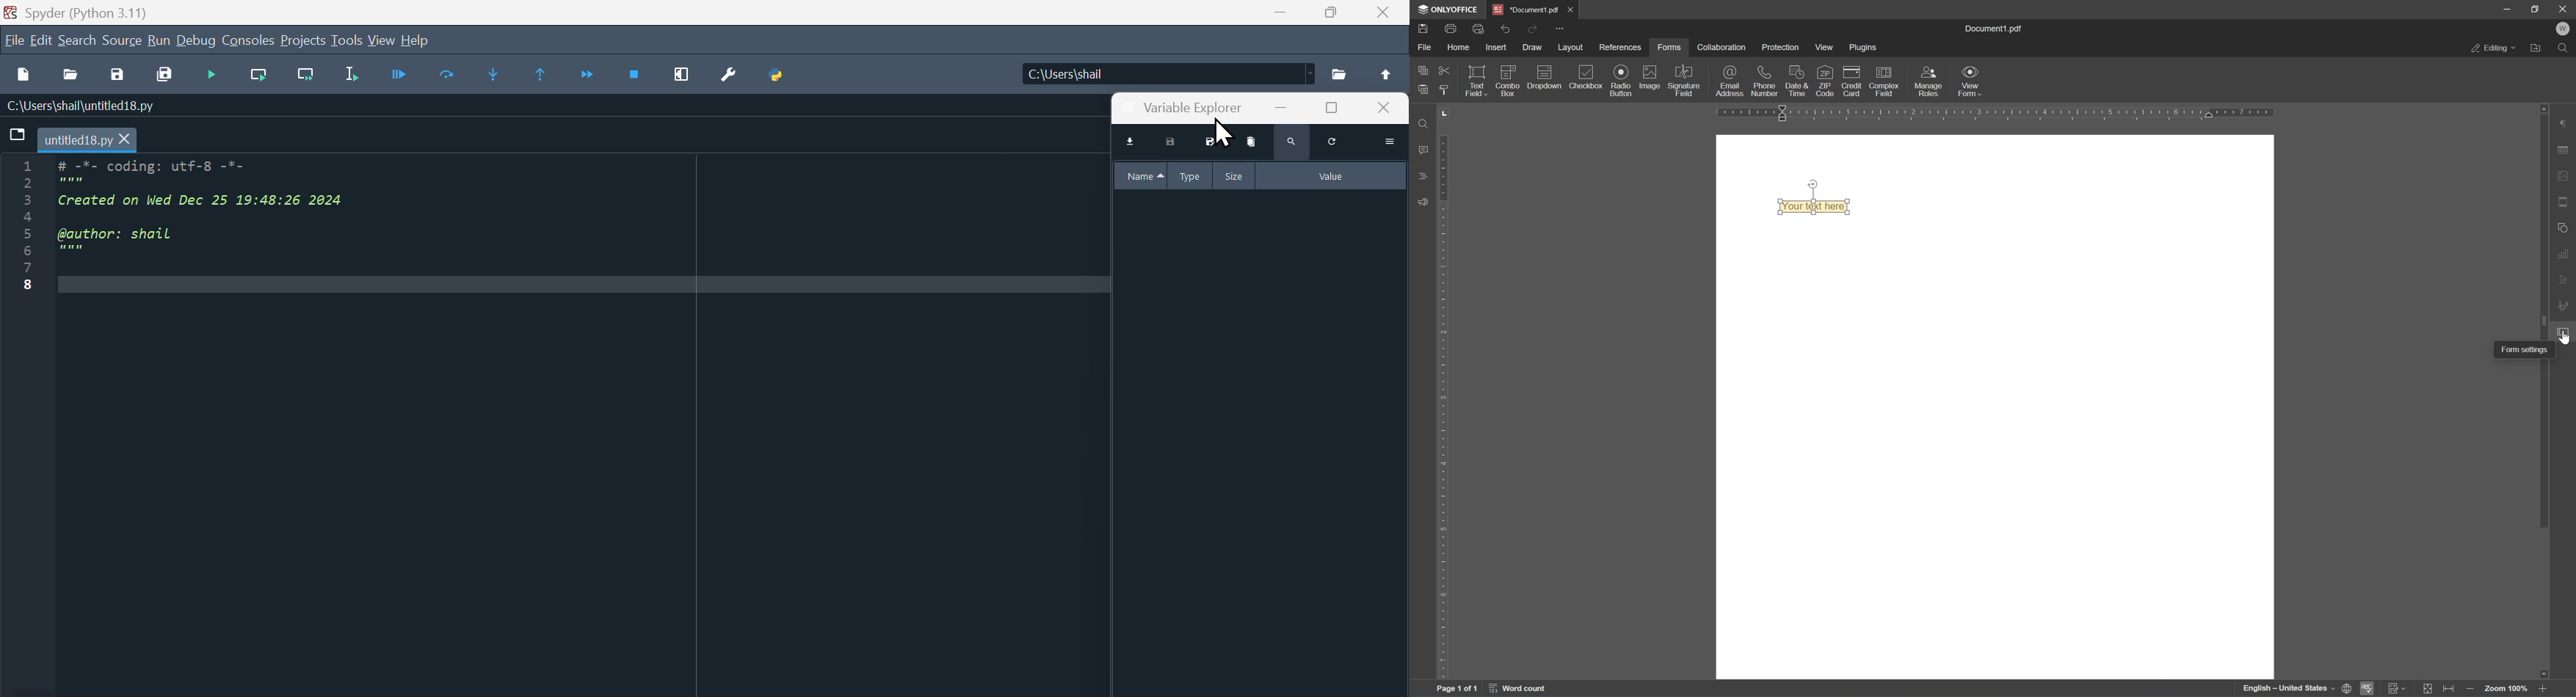 Image resolution: width=2576 pixels, height=700 pixels. What do you see at coordinates (728, 79) in the screenshot?
I see `Settings` at bounding box center [728, 79].